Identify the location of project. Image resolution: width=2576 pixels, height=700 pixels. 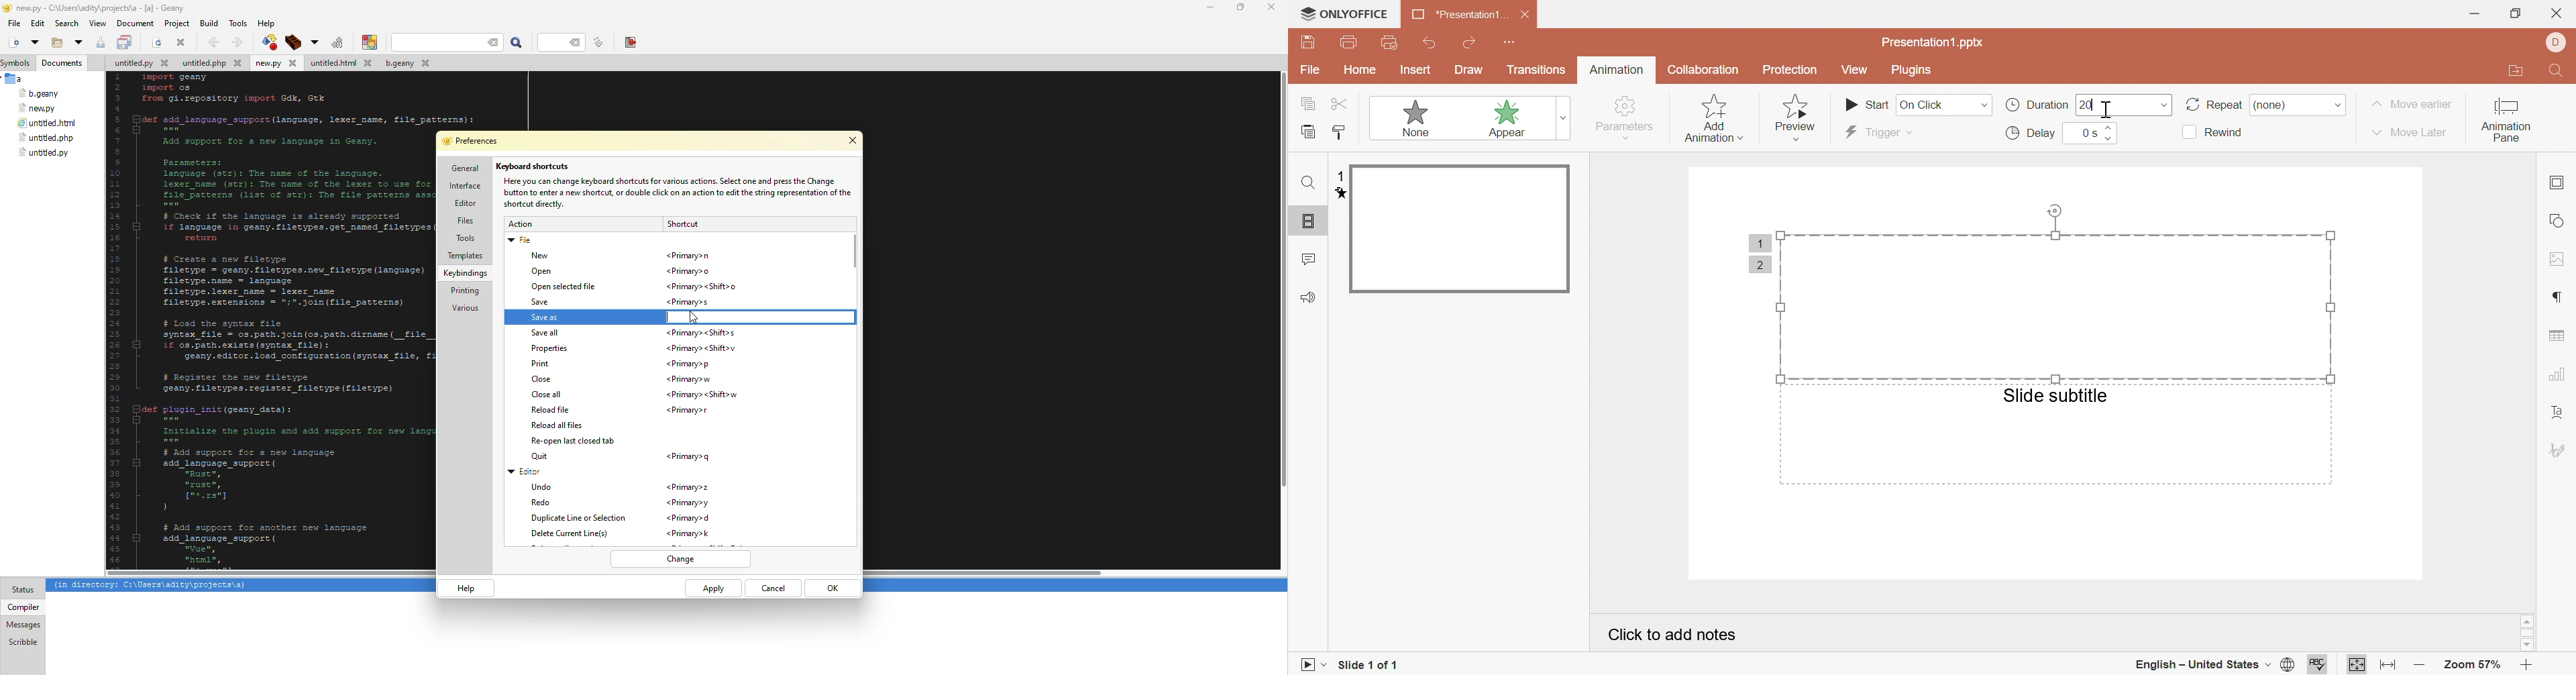
(176, 23).